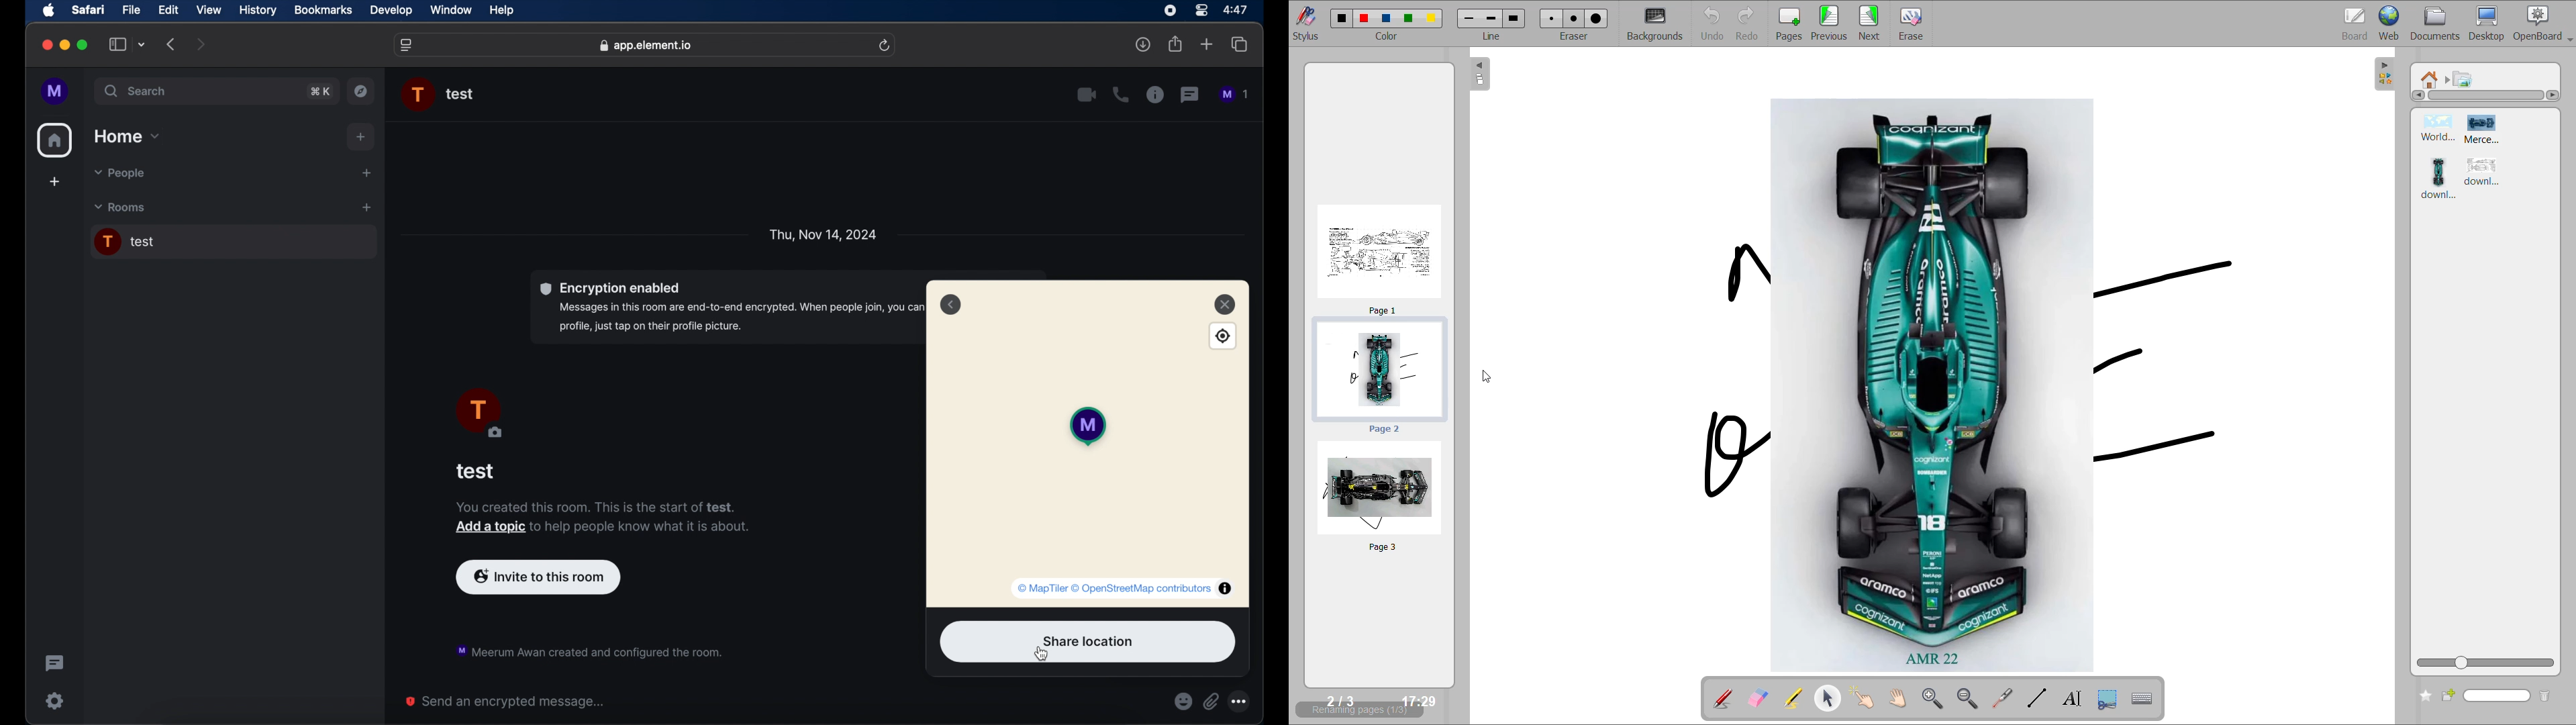 This screenshot has width=2576, height=728. I want to click on settings, so click(54, 700).